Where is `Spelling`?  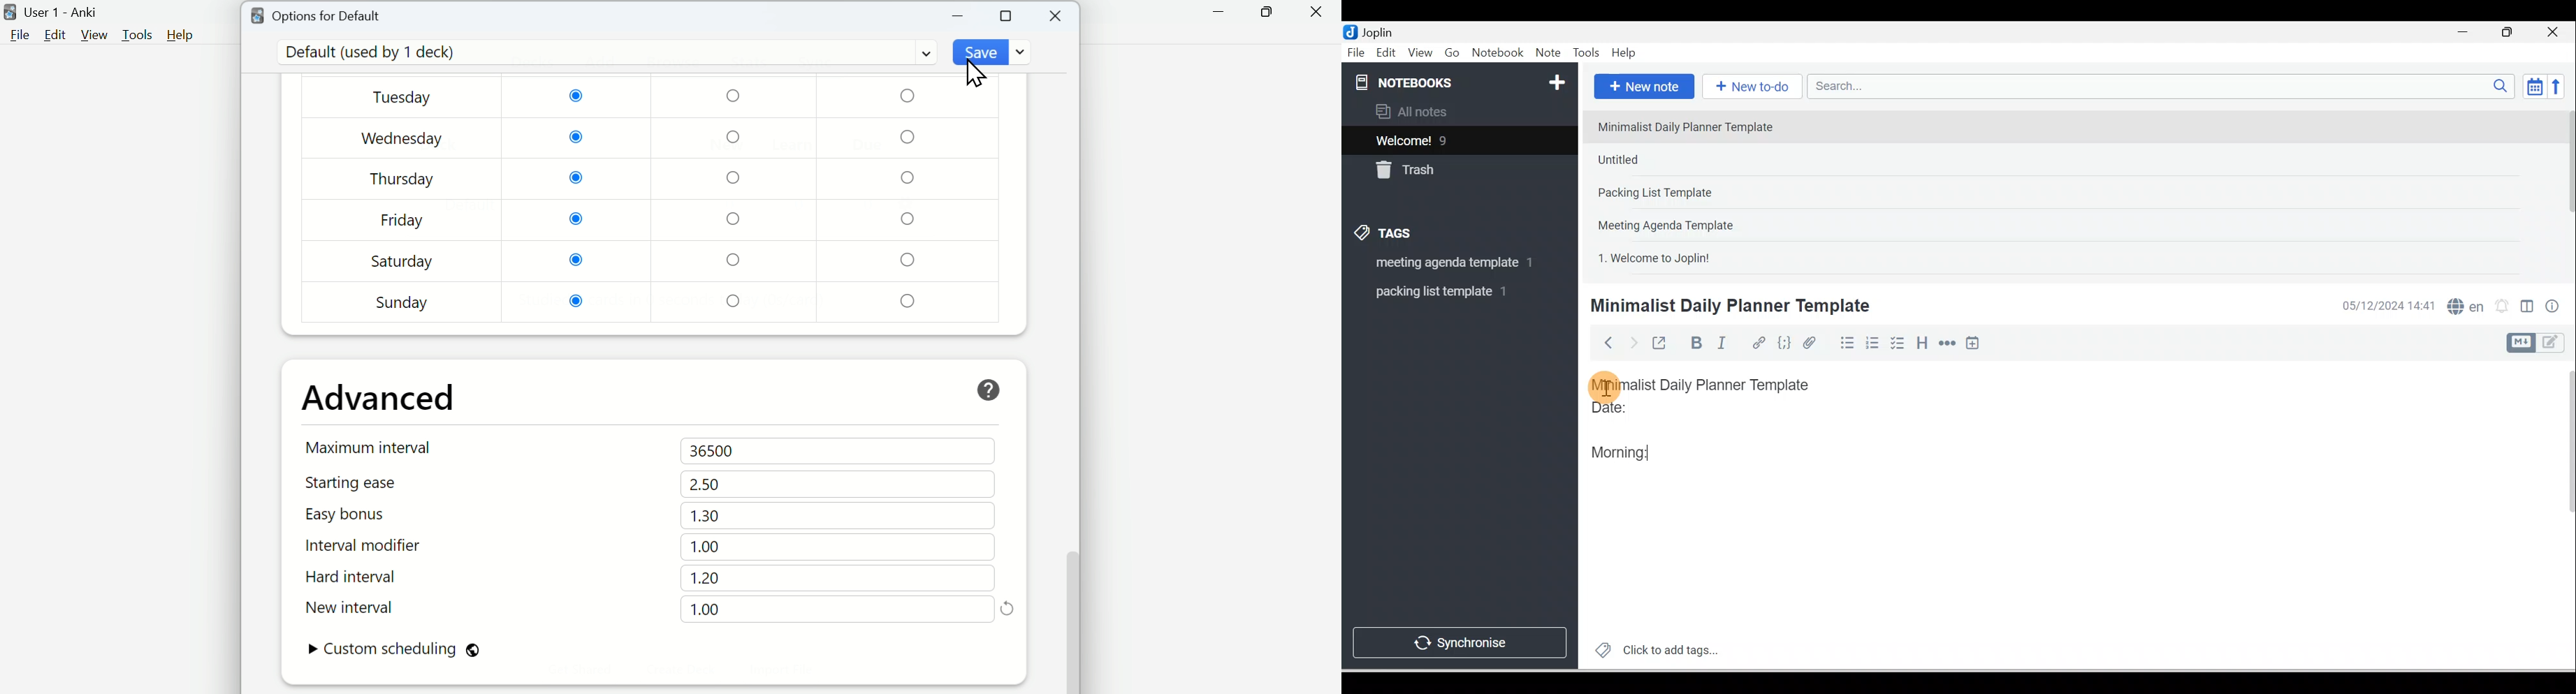 Spelling is located at coordinates (2463, 305).